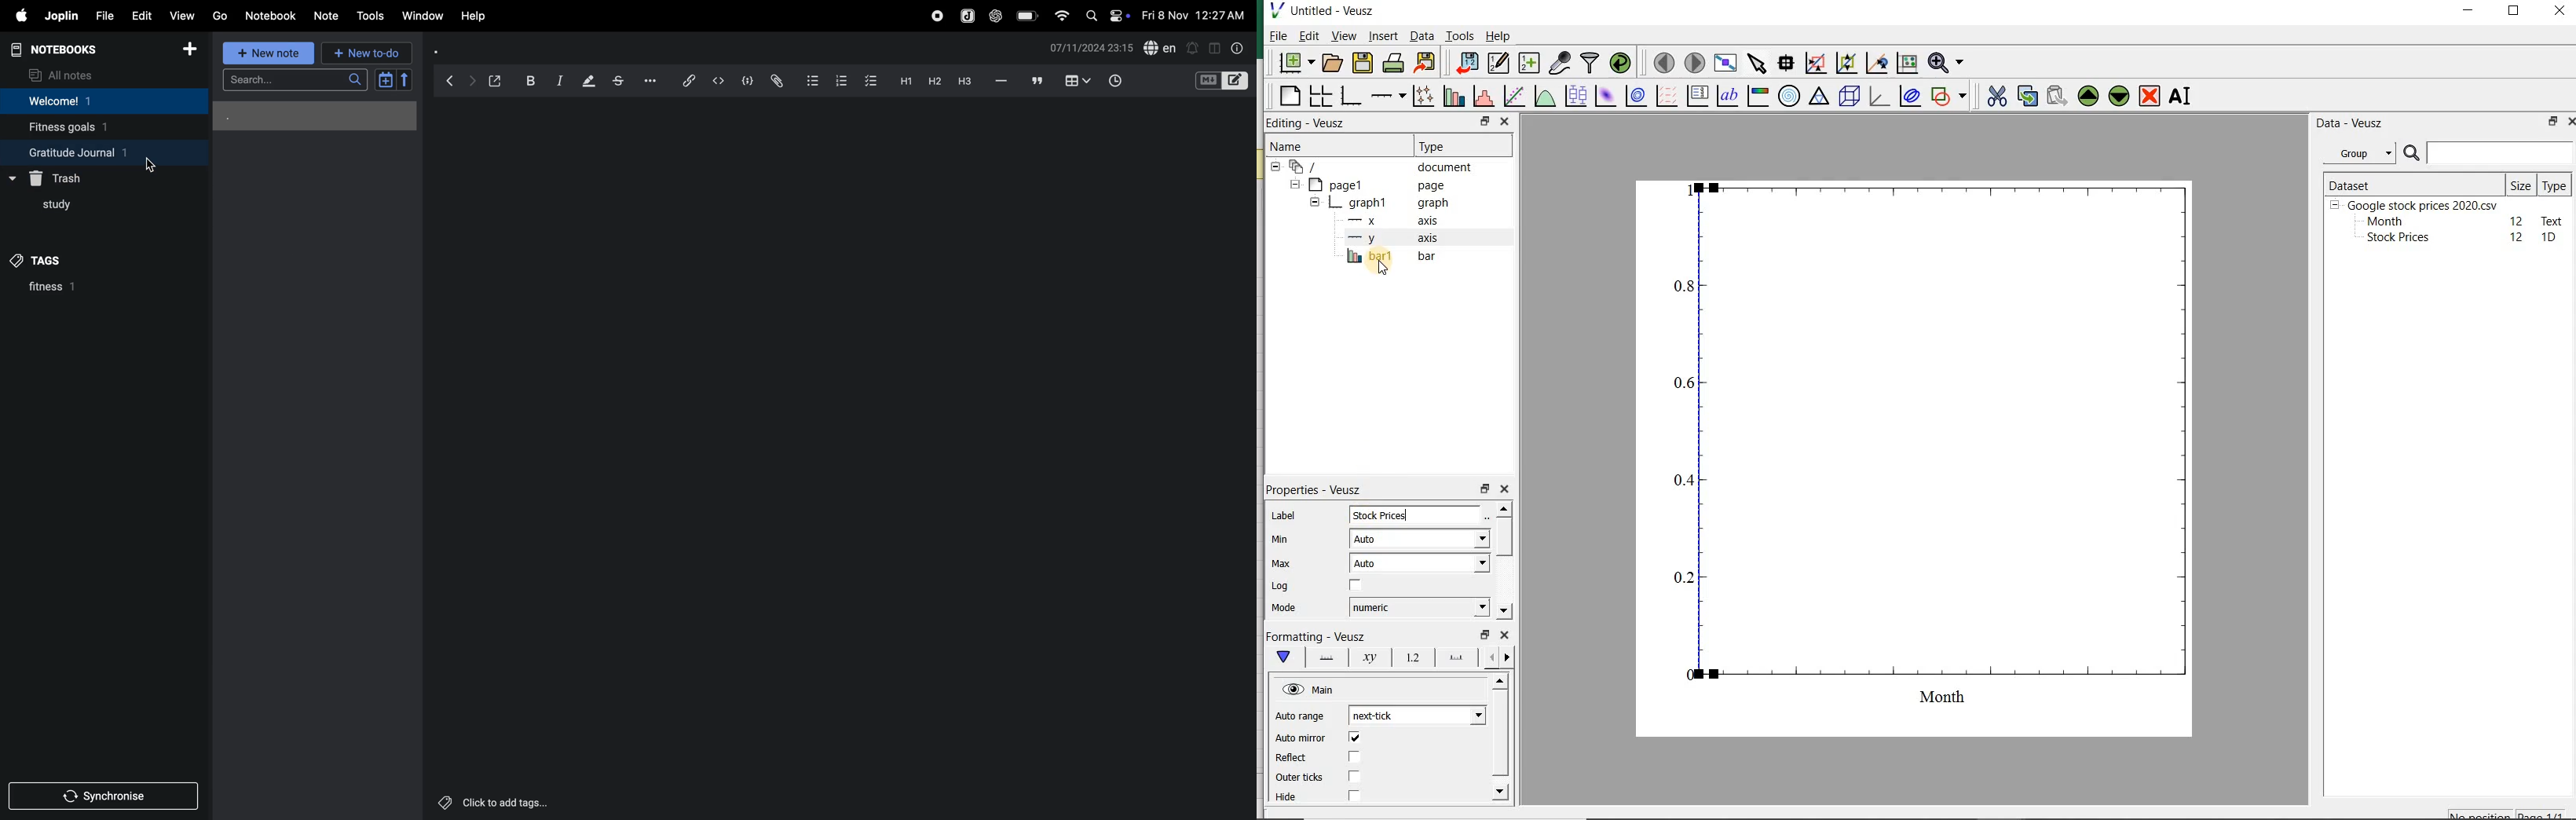 Image resolution: width=2576 pixels, height=840 pixels. Describe the element at coordinates (1464, 64) in the screenshot. I see `import data into Veusz` at that location.